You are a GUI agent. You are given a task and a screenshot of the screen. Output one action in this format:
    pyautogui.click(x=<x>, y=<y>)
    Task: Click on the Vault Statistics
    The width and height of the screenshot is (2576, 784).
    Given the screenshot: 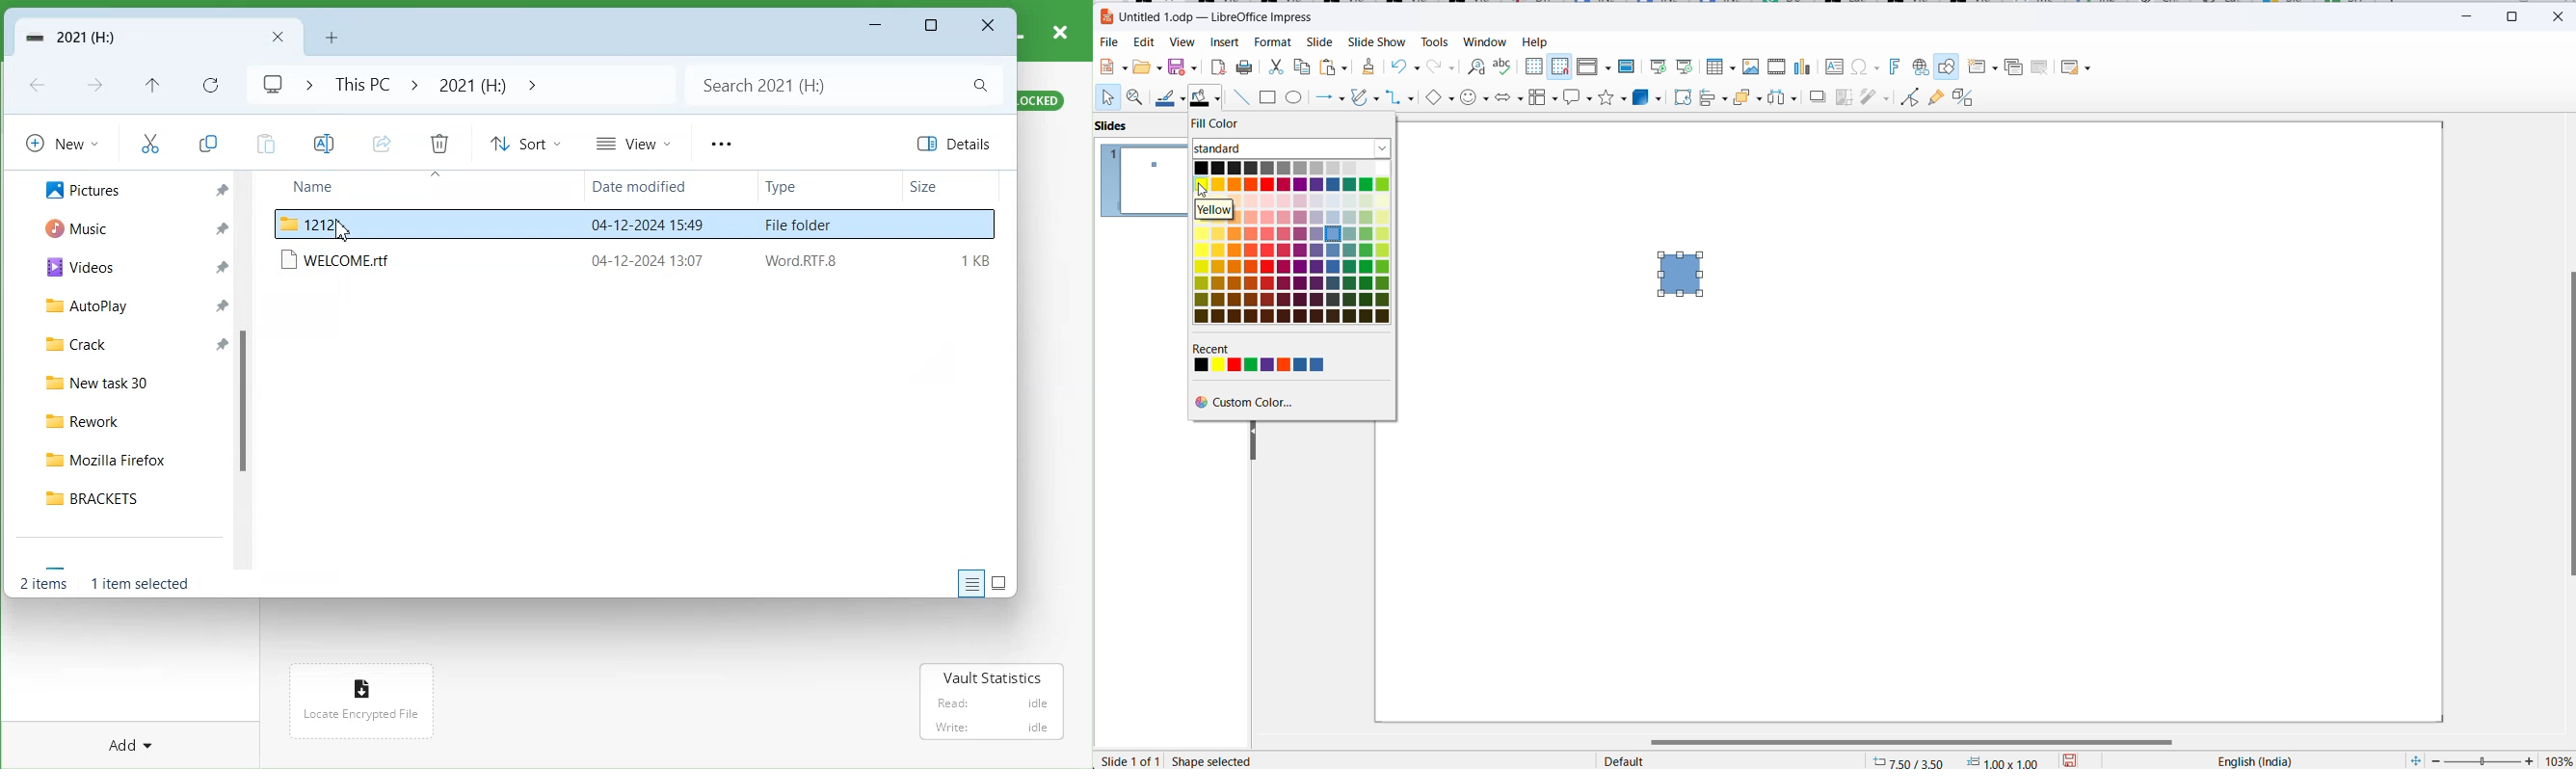 What is the action you would take?
    pyautogui.click(x=993, y=677)
    